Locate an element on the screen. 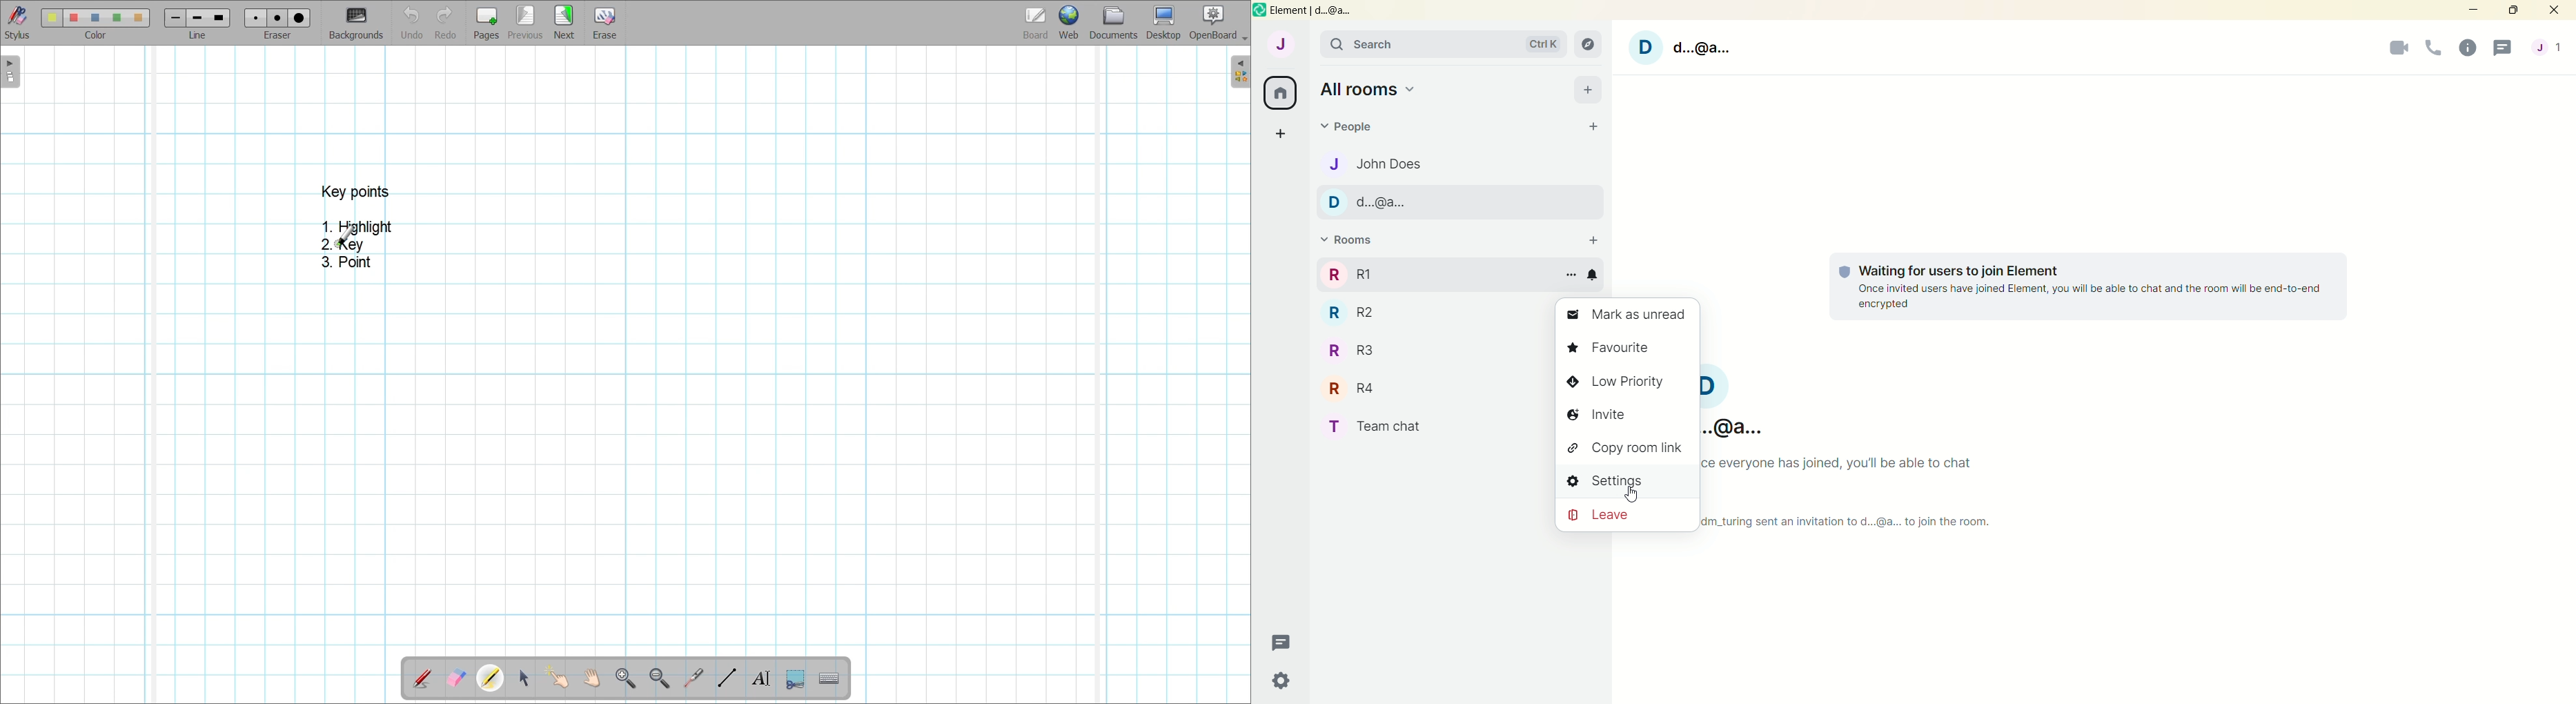 The image size is (2576, 728). Select and modify objects highlighted is located at coordinates (523, 679).